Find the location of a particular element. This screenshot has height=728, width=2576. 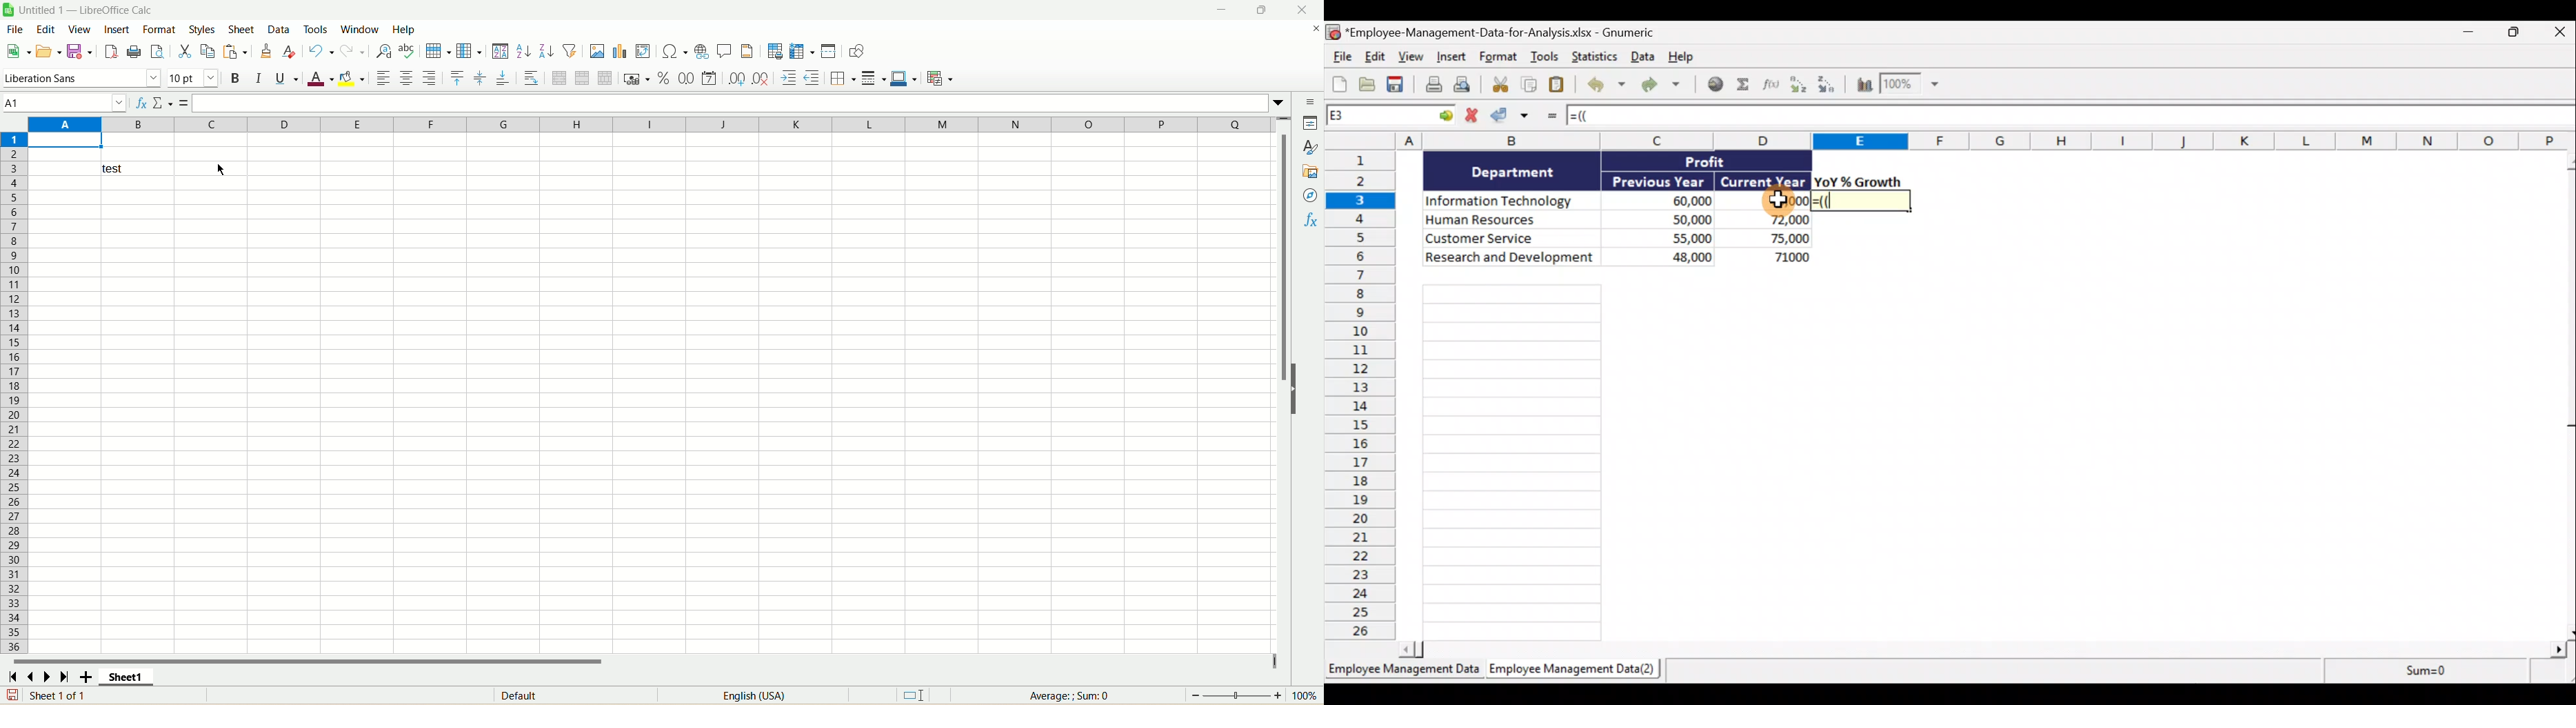

Zoom in is located at coordinates (1278, 695).